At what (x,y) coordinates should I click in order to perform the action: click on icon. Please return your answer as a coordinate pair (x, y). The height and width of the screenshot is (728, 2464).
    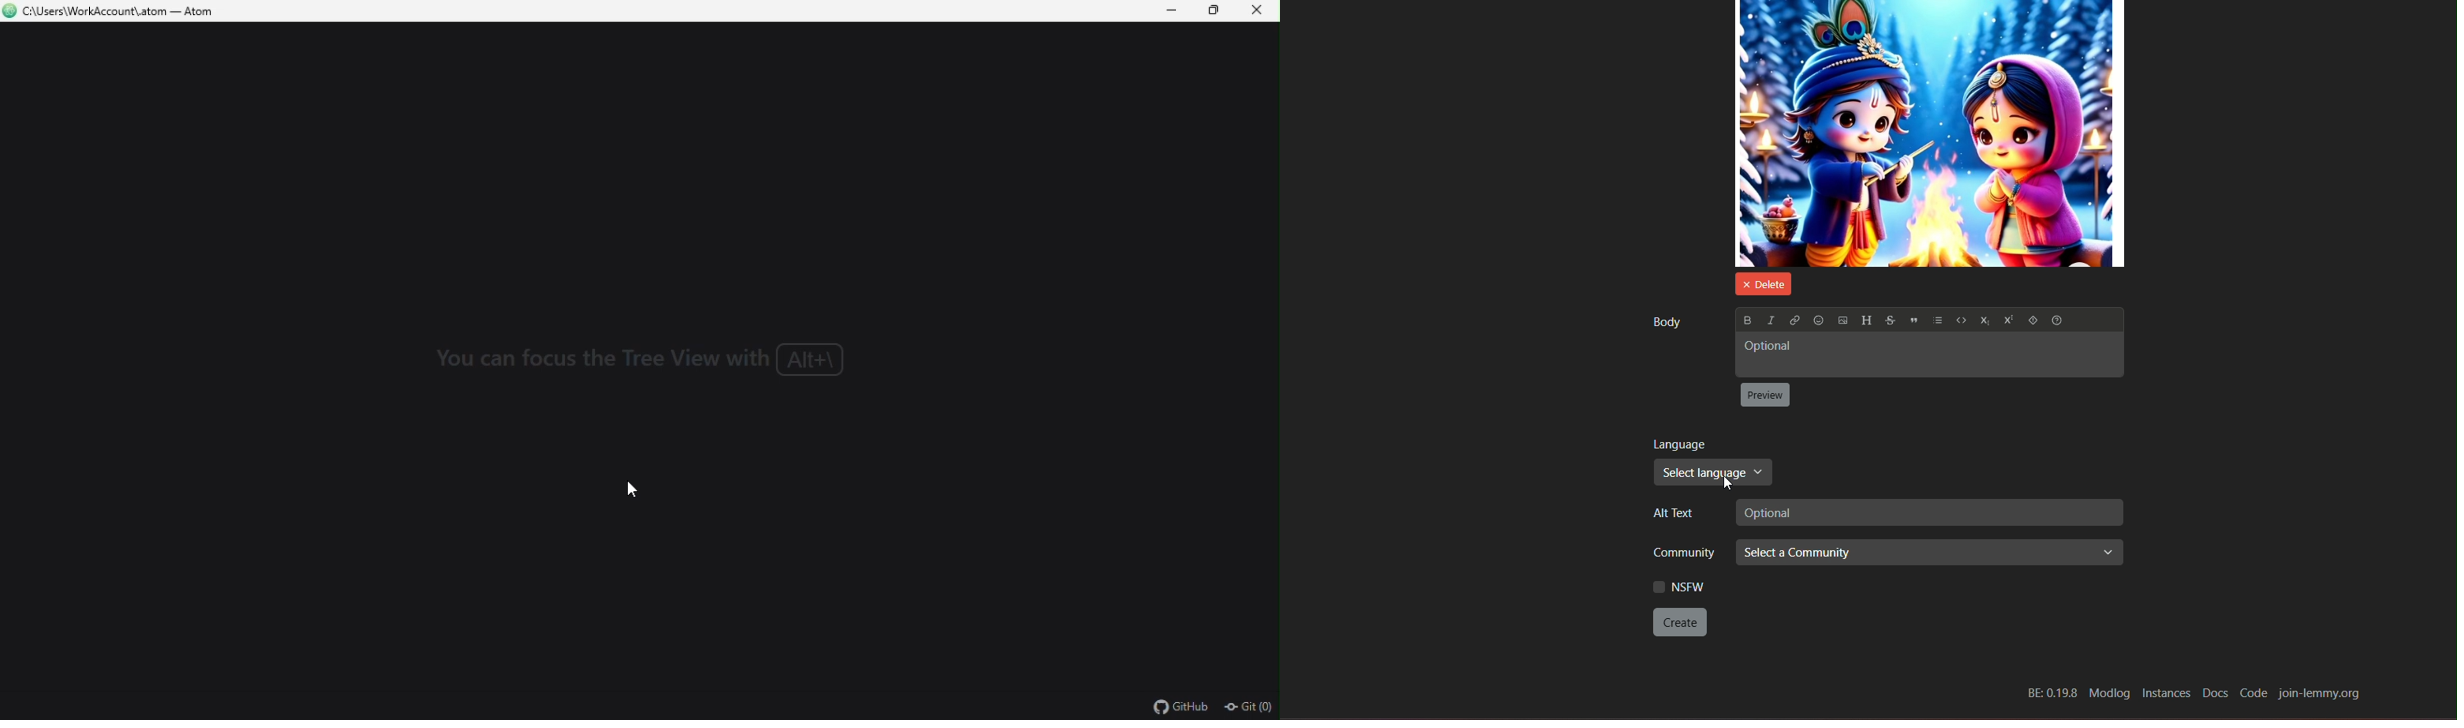
    Looking at the image, I should click on (2032, 321).